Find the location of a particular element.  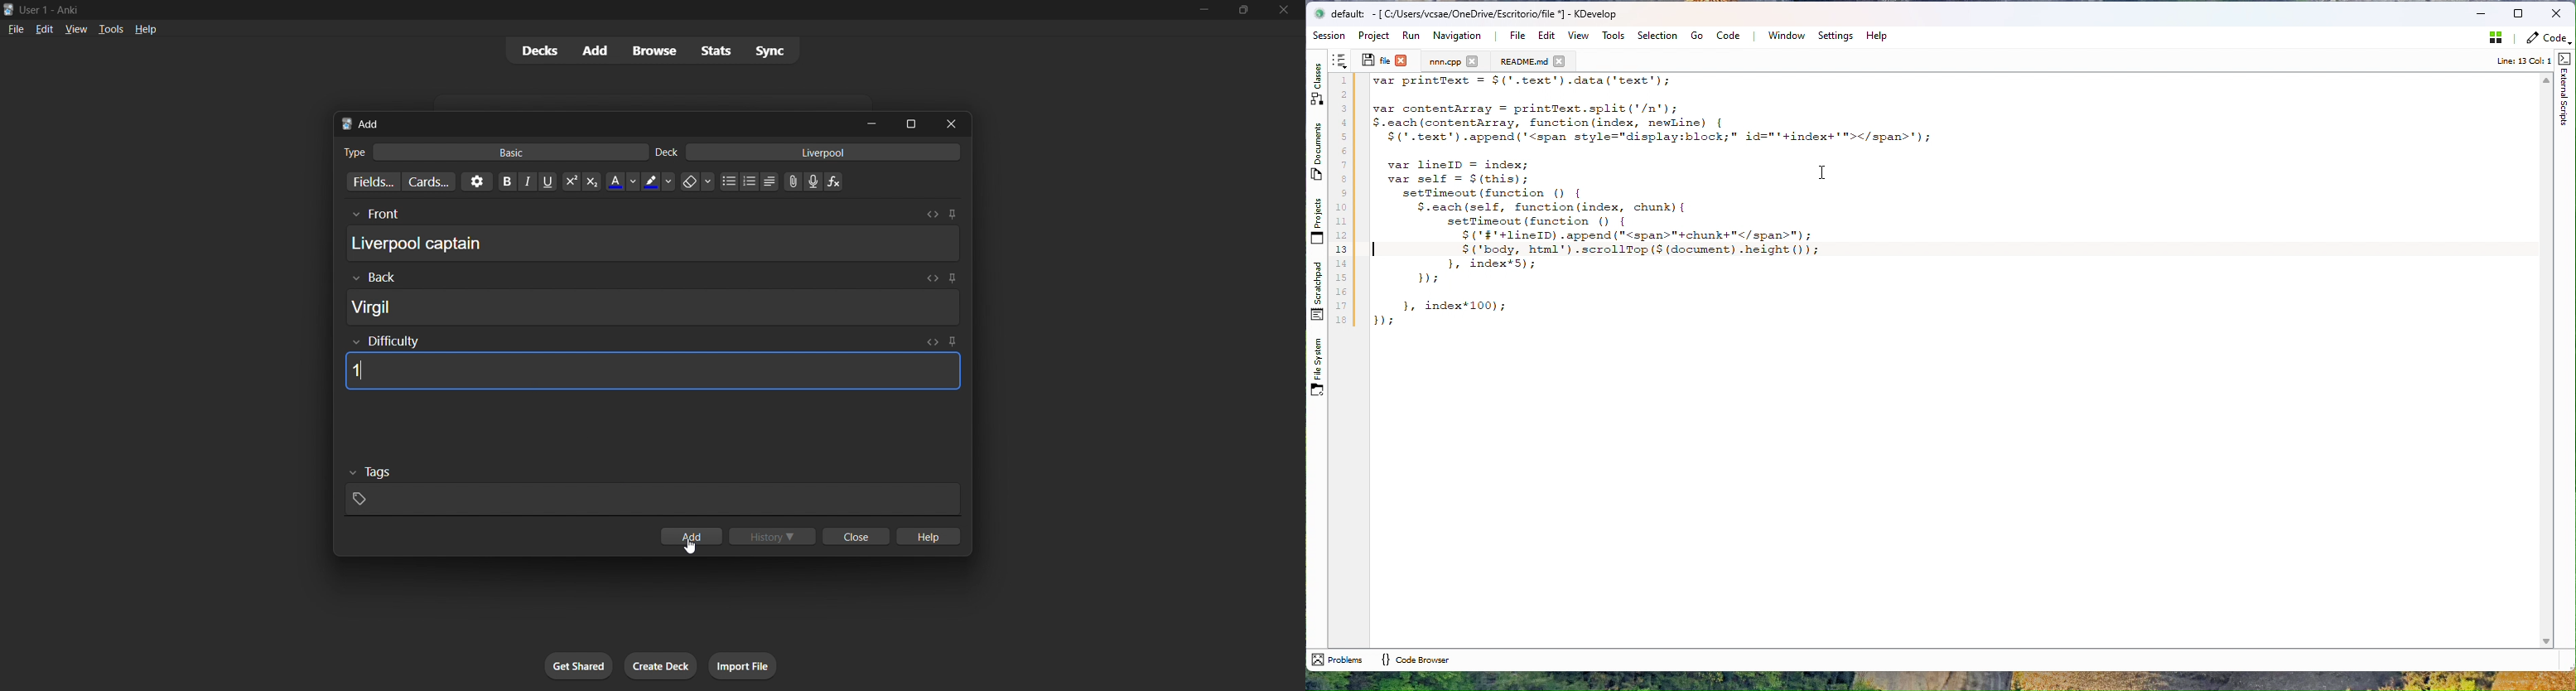

file is located at coordinates (16, 28).